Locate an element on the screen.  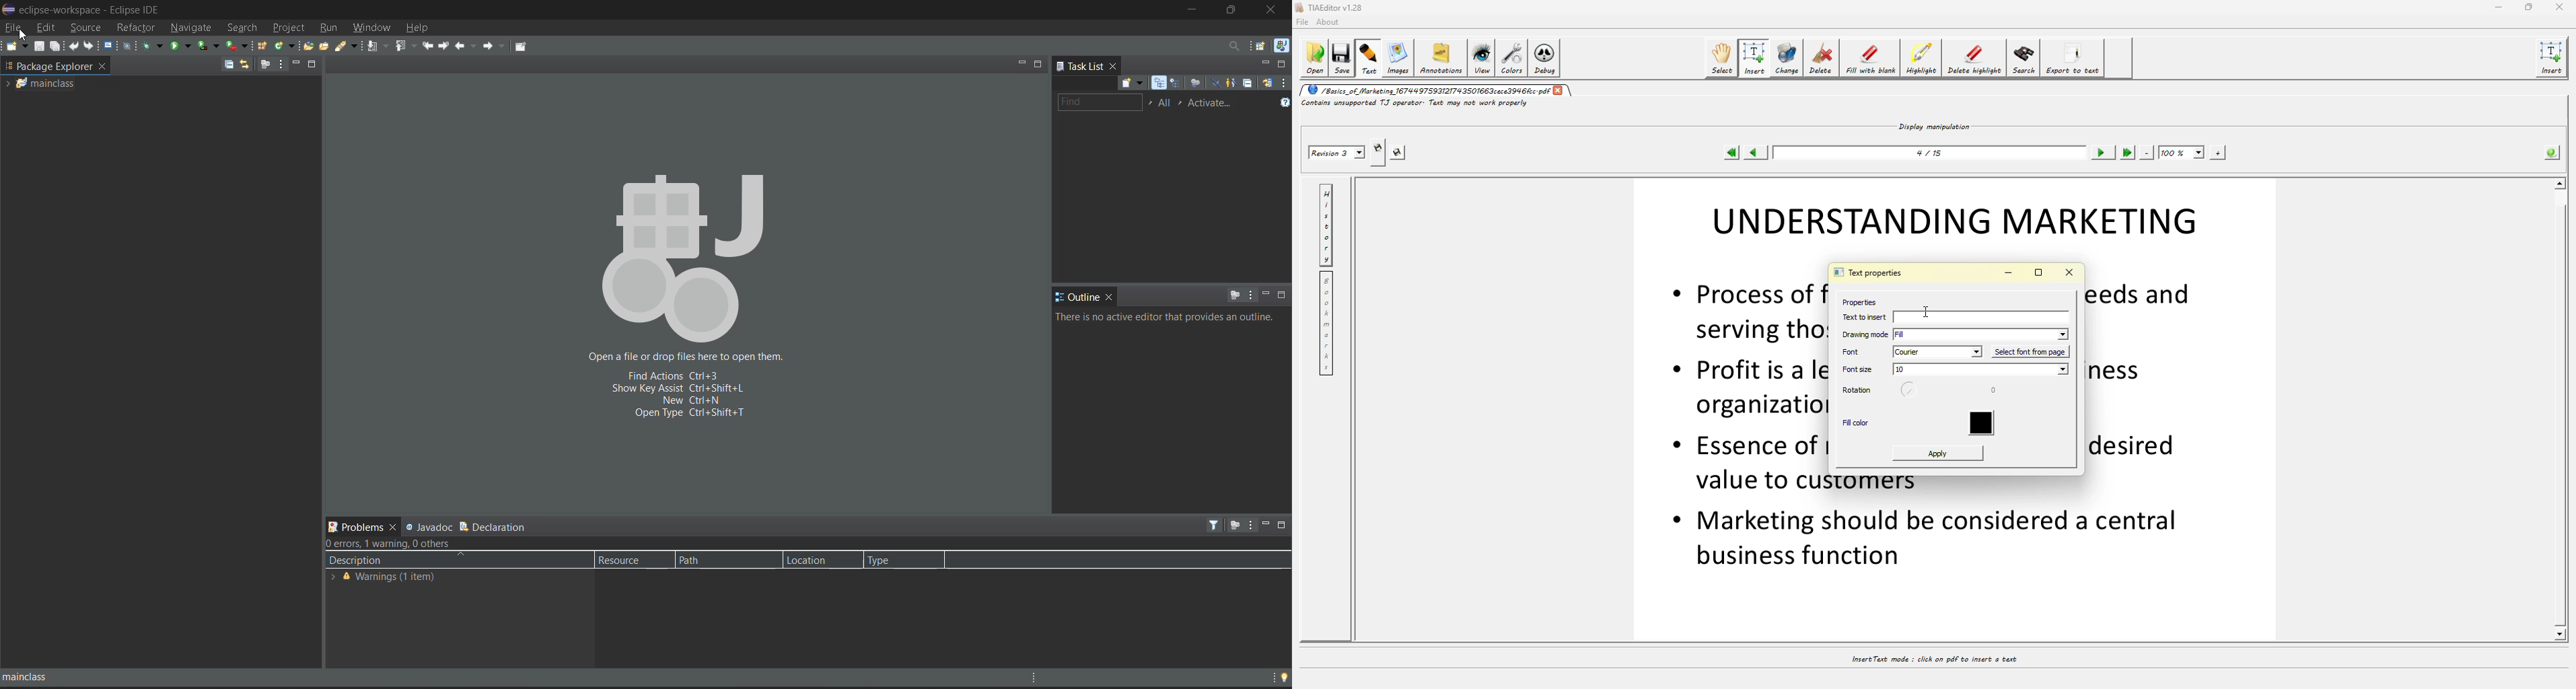
show only my tasks is located at coordinates (1233, 83).